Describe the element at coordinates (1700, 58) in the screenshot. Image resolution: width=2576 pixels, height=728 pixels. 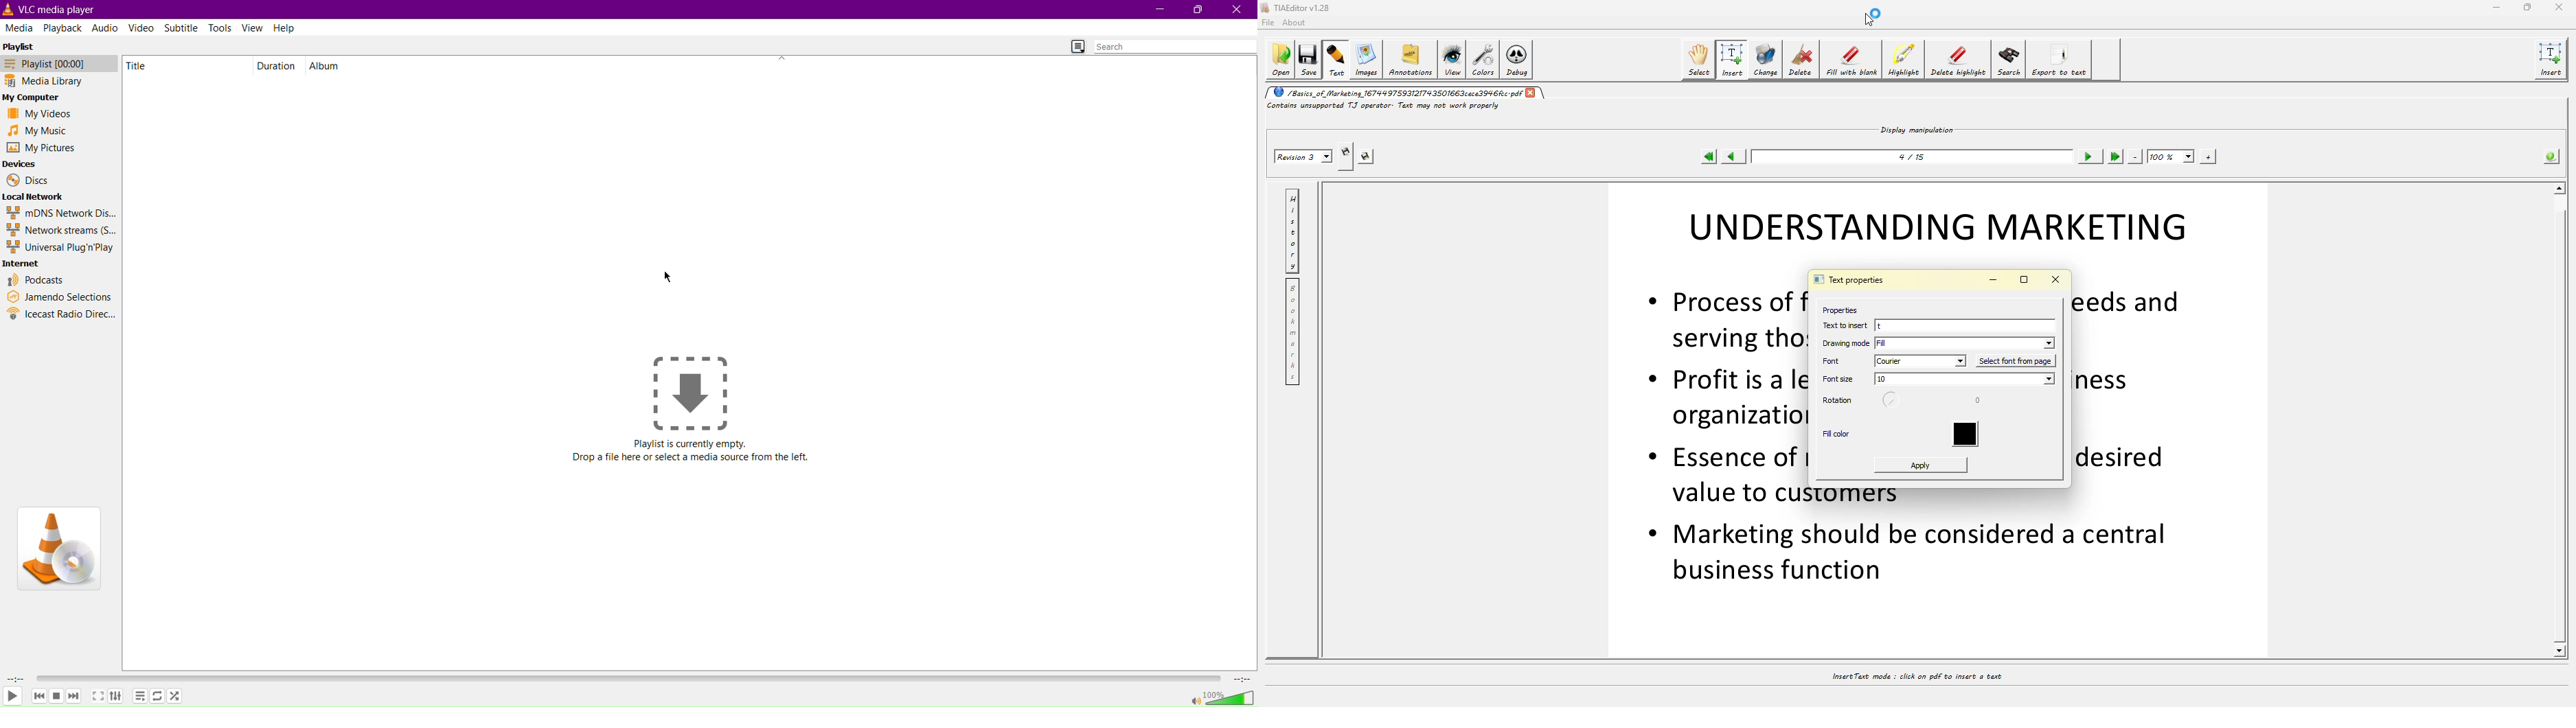
I see `select` at that location.